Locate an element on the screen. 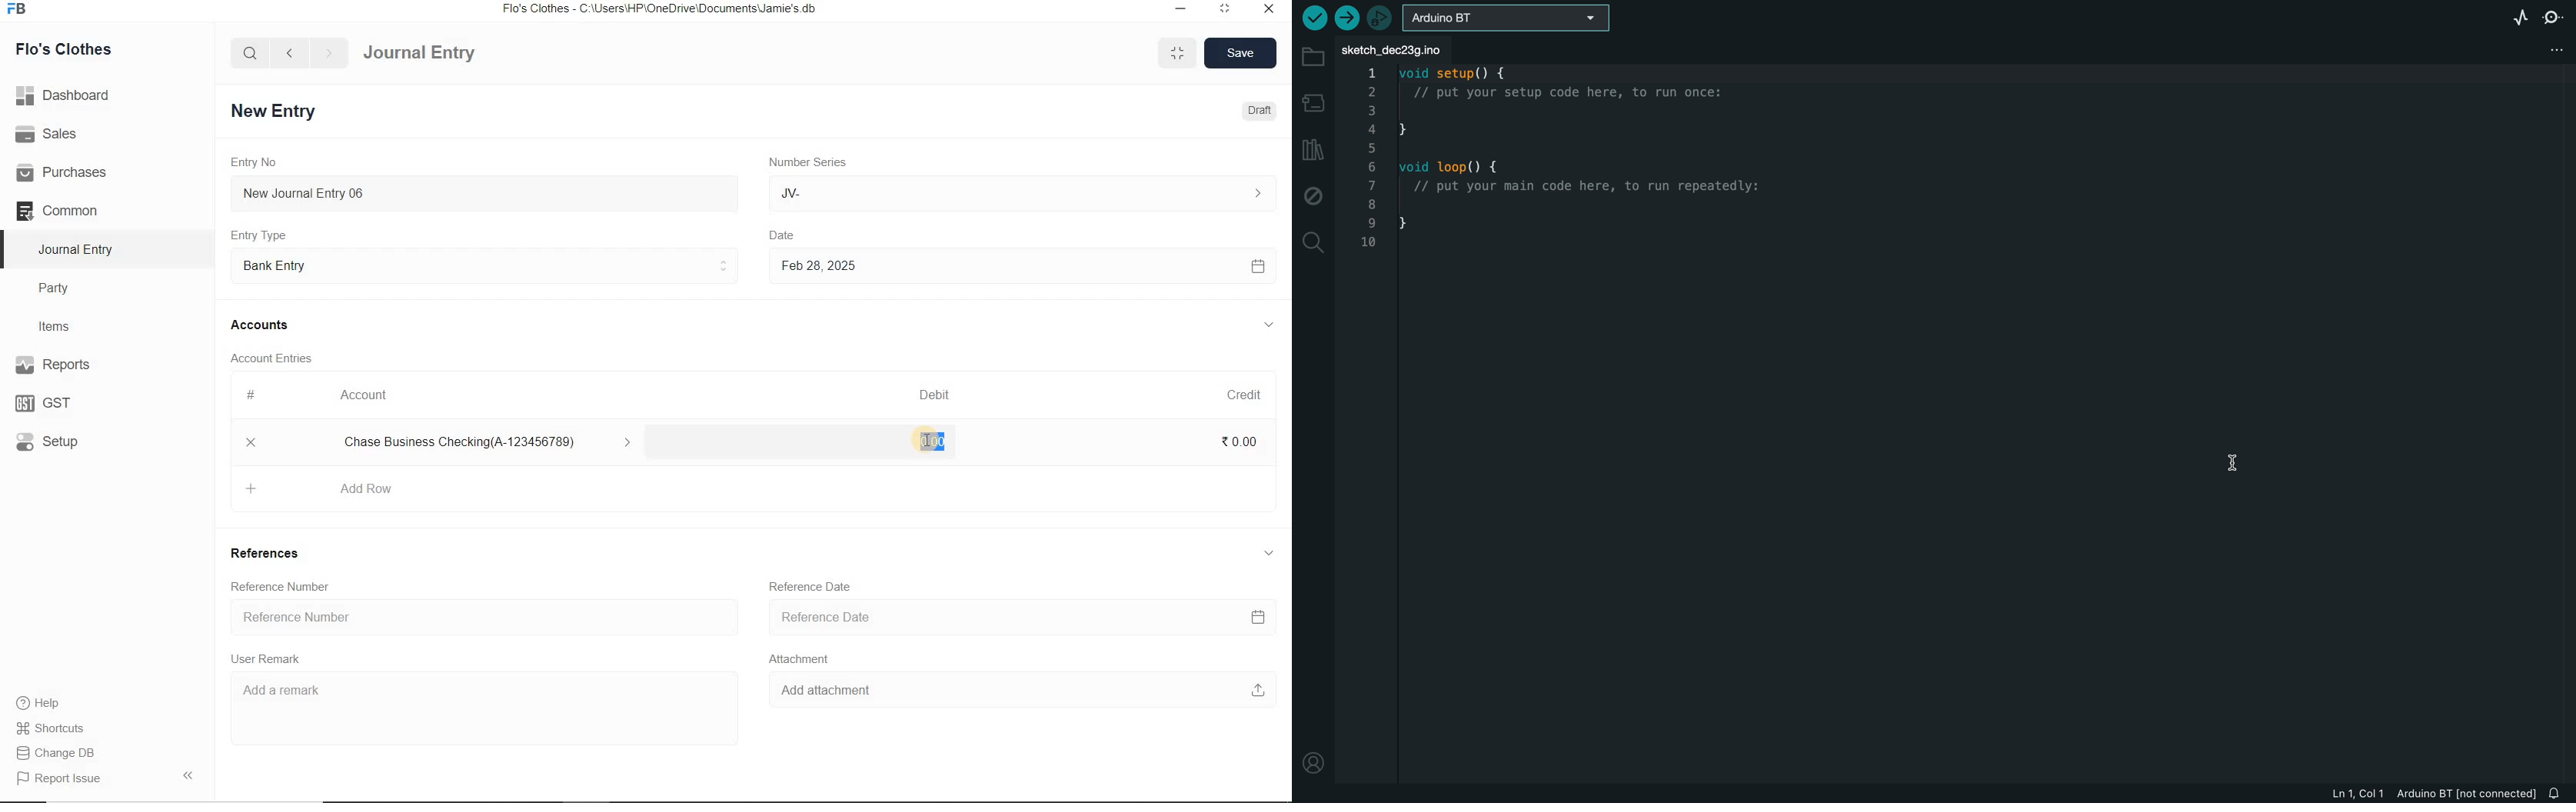 Image resolution: width=2576 pixels, height=812 pixels. Change DB is located at coordinates (57, 751).